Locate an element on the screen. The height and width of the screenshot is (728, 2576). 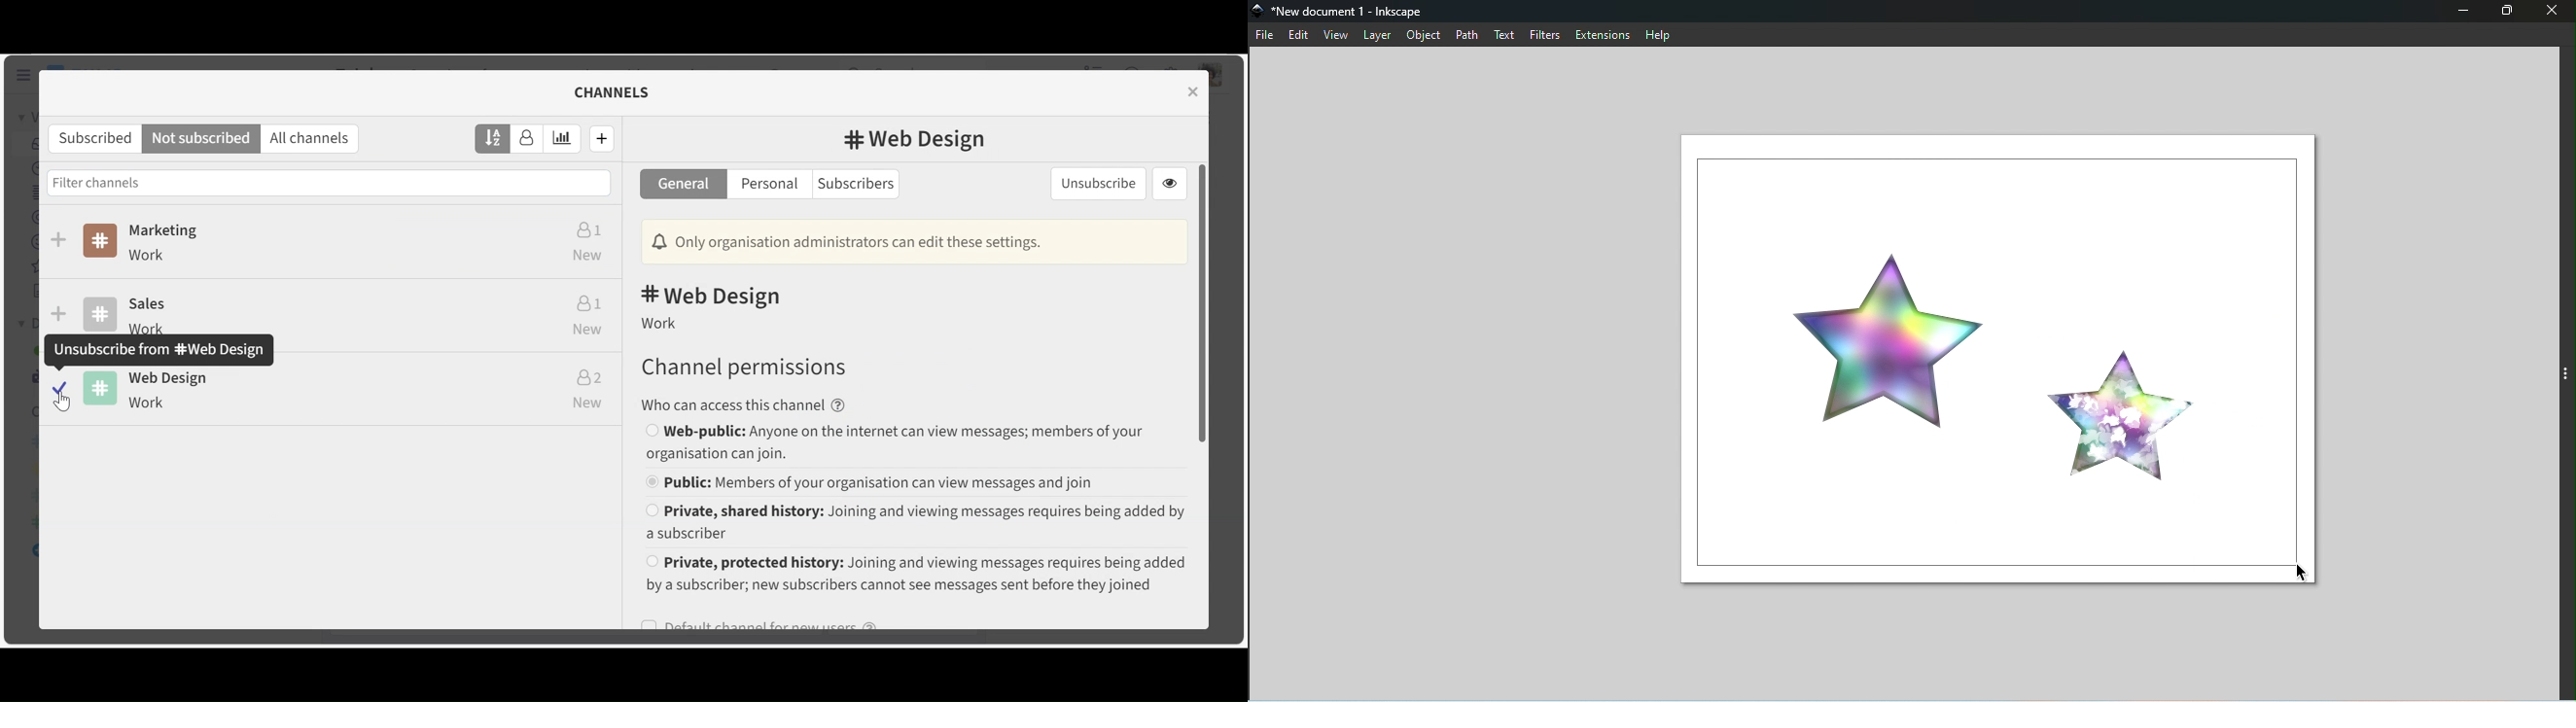
Path is located at coordinates (1464, 35).